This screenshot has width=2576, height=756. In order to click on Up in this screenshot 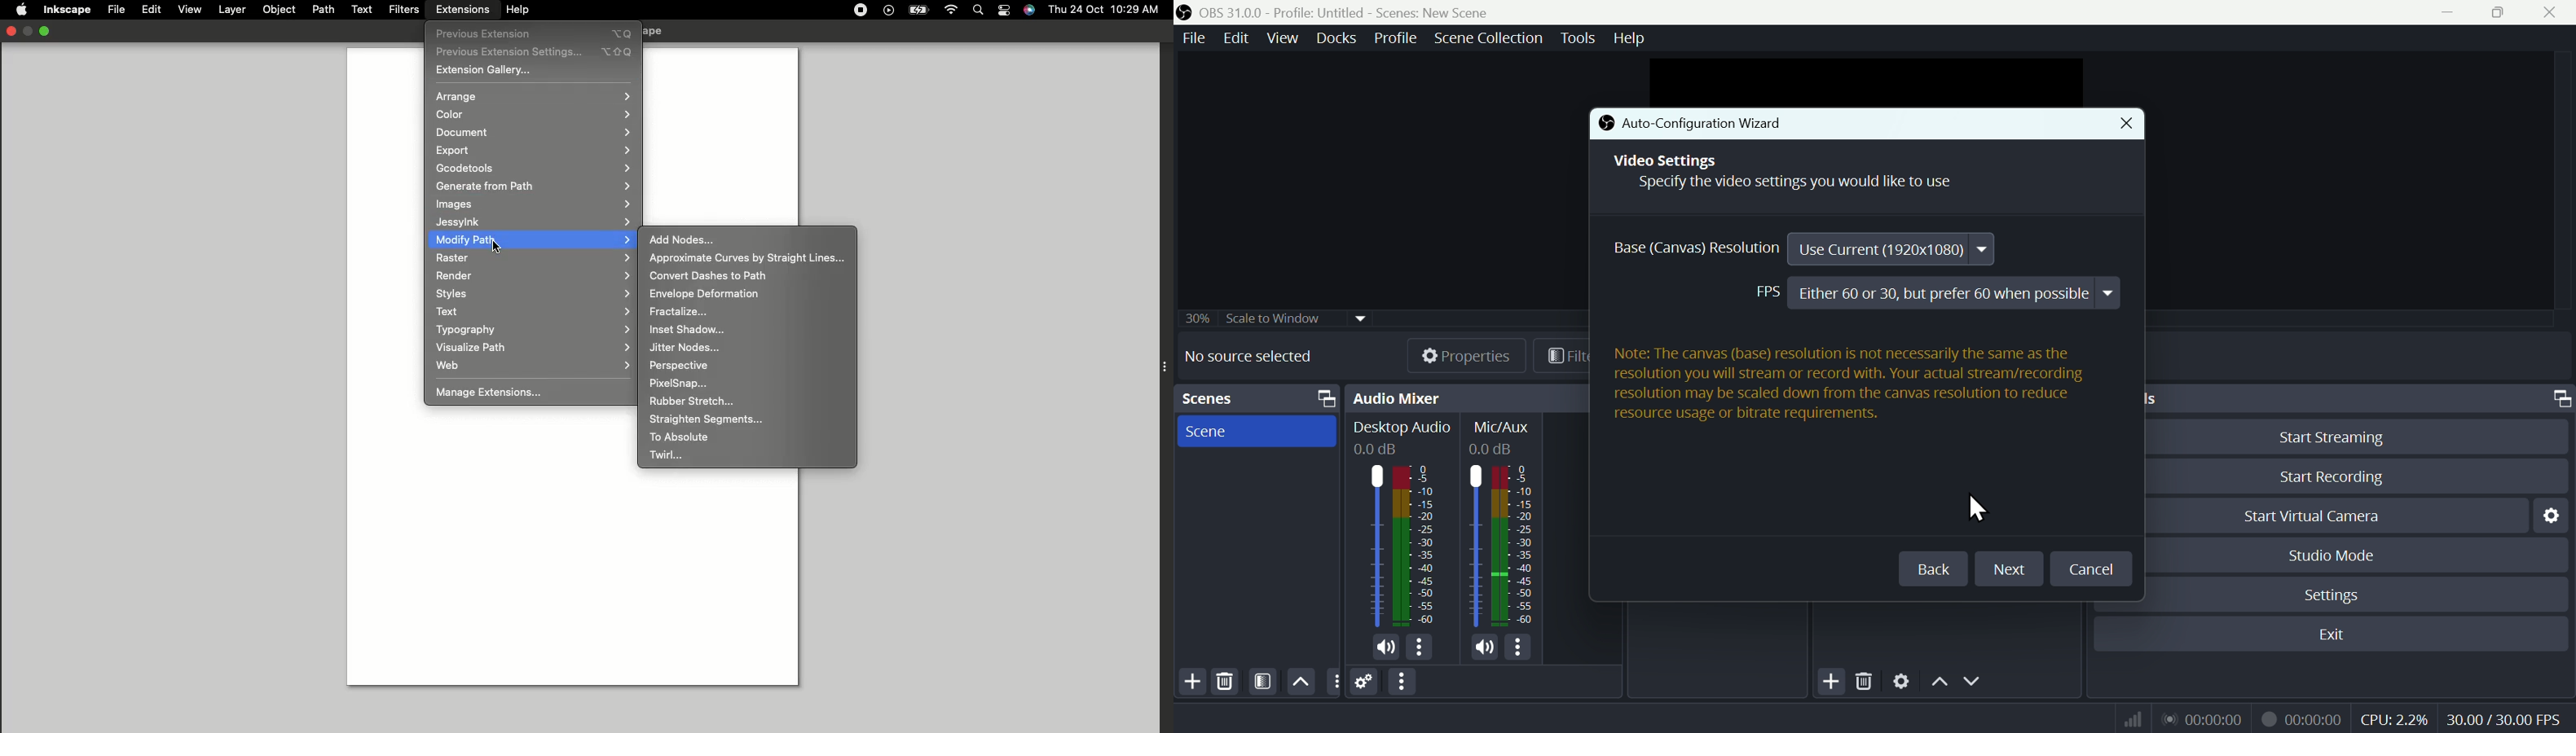, I will do `click(1301, 681)`.